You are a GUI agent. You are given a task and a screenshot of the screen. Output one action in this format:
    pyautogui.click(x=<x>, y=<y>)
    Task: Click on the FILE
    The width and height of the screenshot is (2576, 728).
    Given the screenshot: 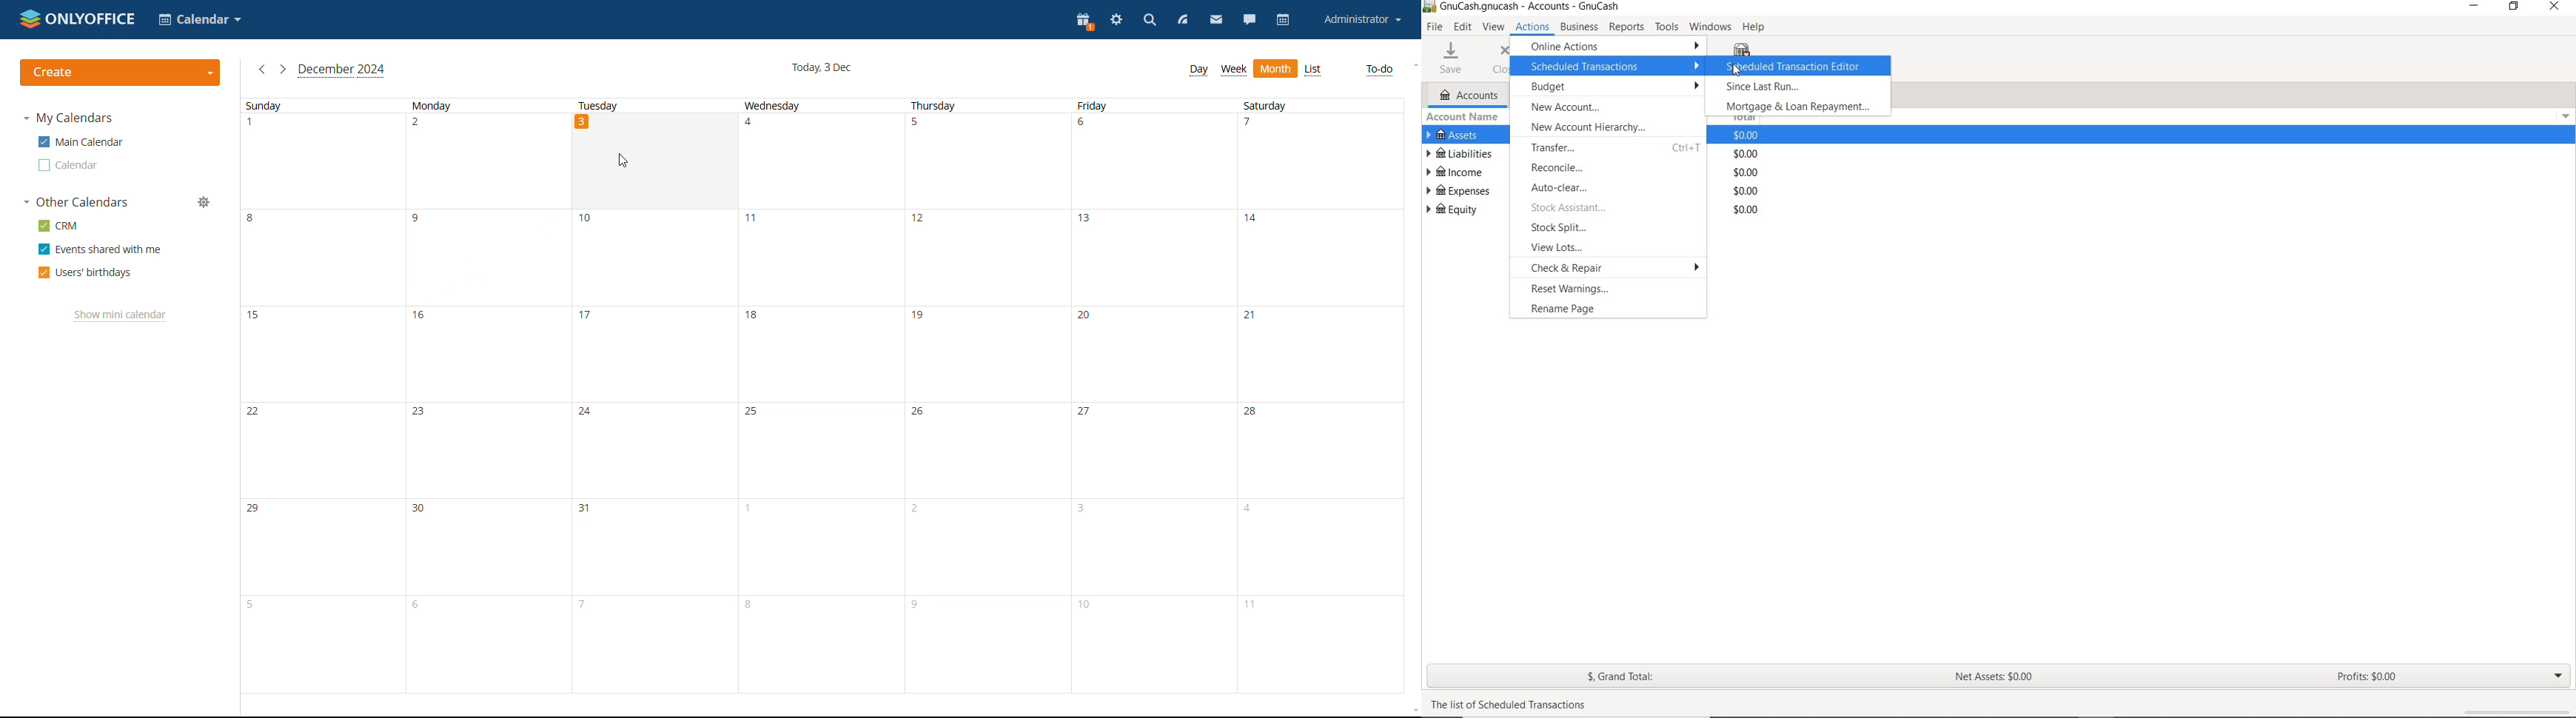 What is the action you would take?
    pyautogui.click(x=1434, y=28)
    